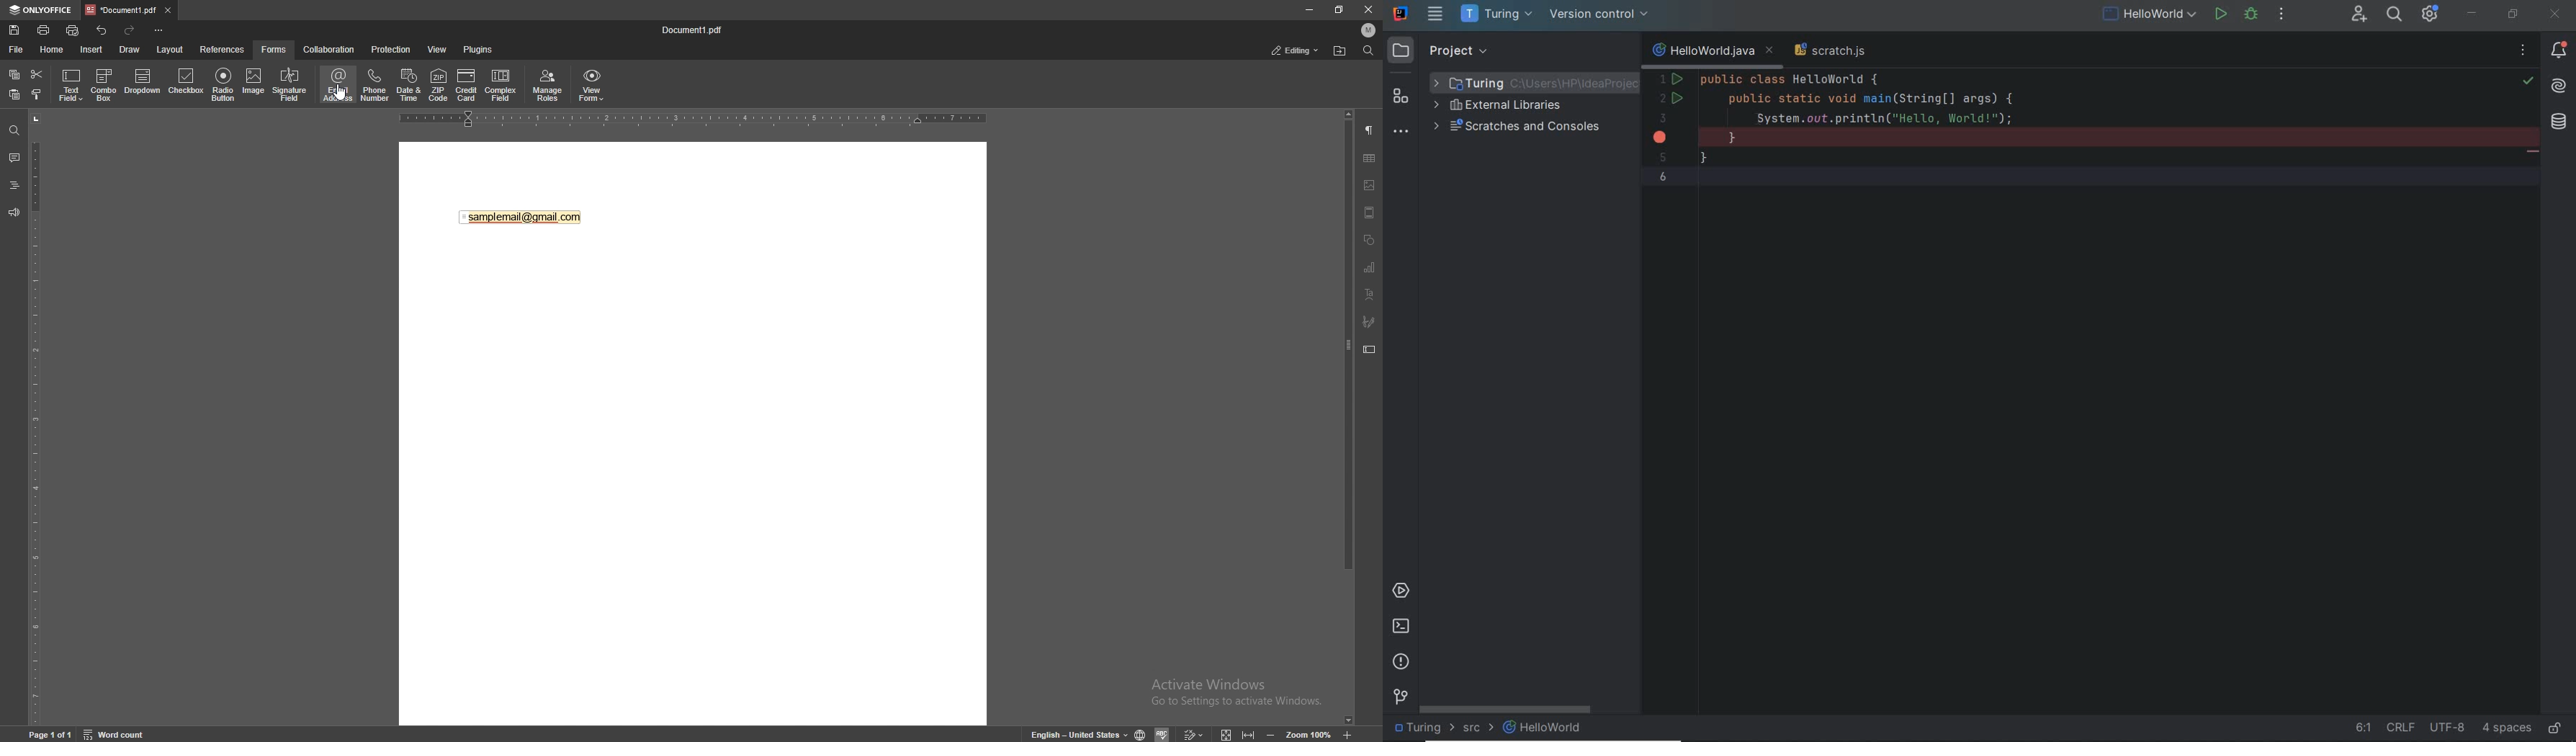 The width and height of the screenshot is (2576, 756). Describe the element at coordinates (1756, 119) in the screenshot. I see `cursor` at that location.